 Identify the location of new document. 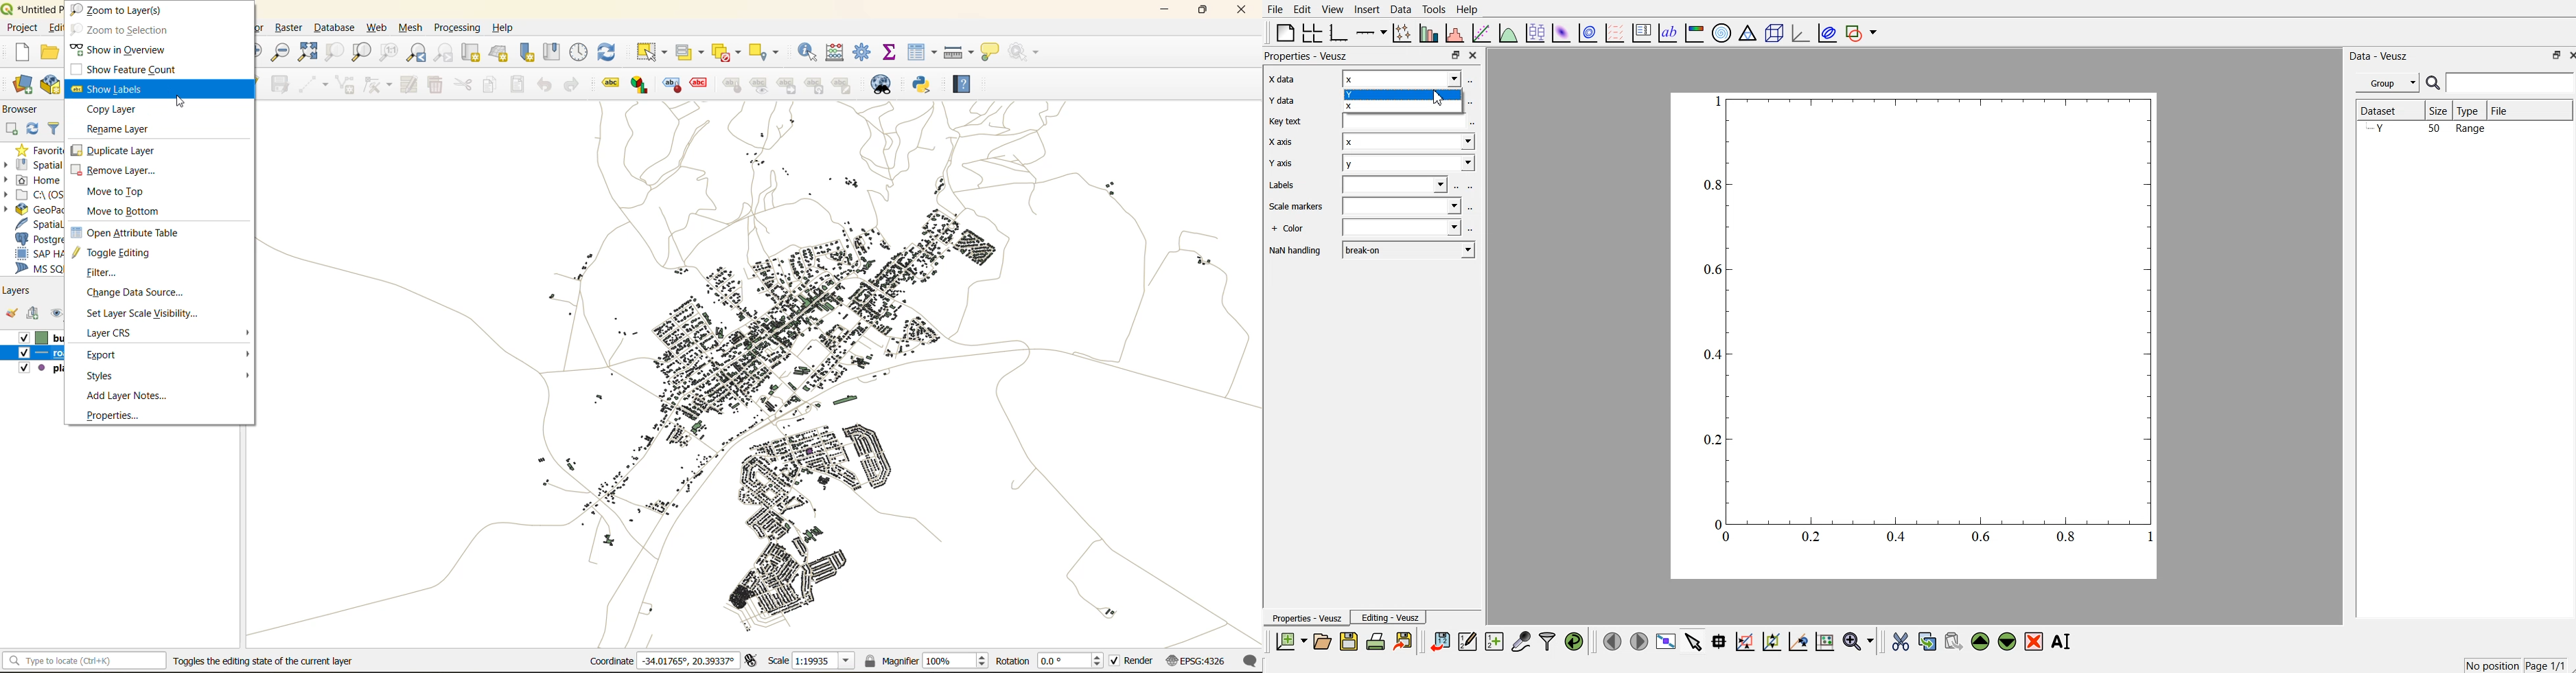
(1292, 641).